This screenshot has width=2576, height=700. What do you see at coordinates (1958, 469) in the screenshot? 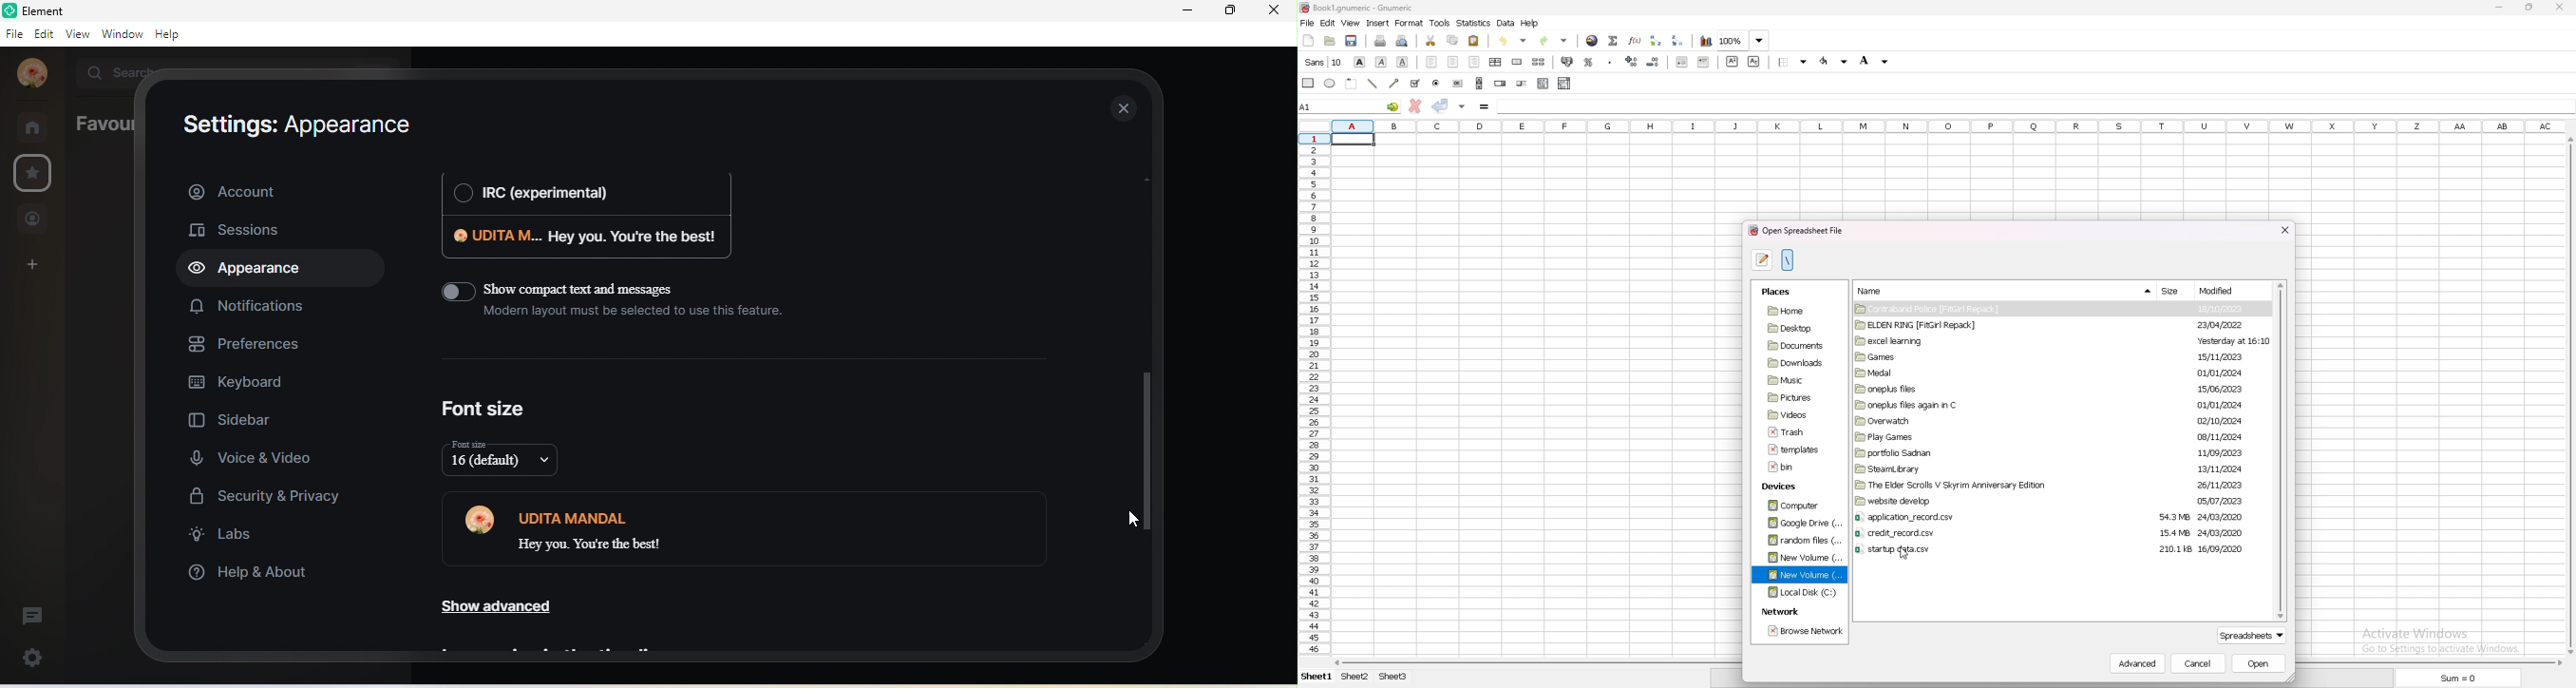
I see `folder` at bounding box center [1958, 469].